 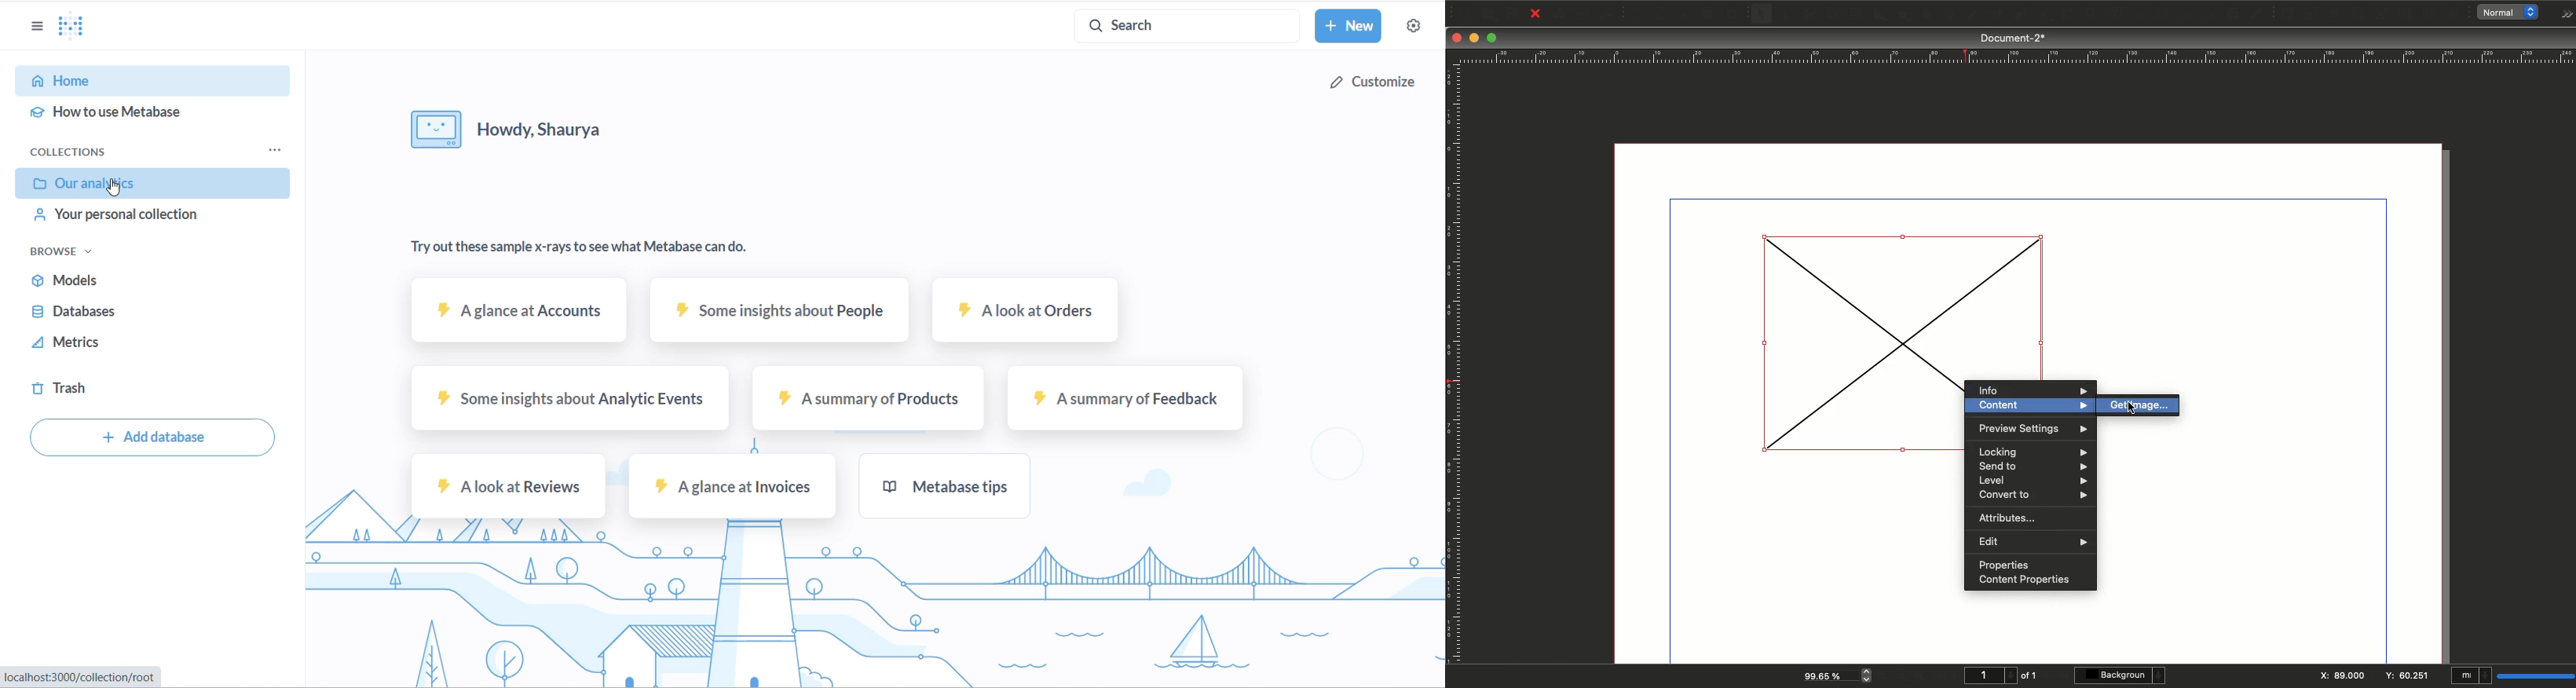 I want to click on Unlink text frames, so click(x=2181, y=13).